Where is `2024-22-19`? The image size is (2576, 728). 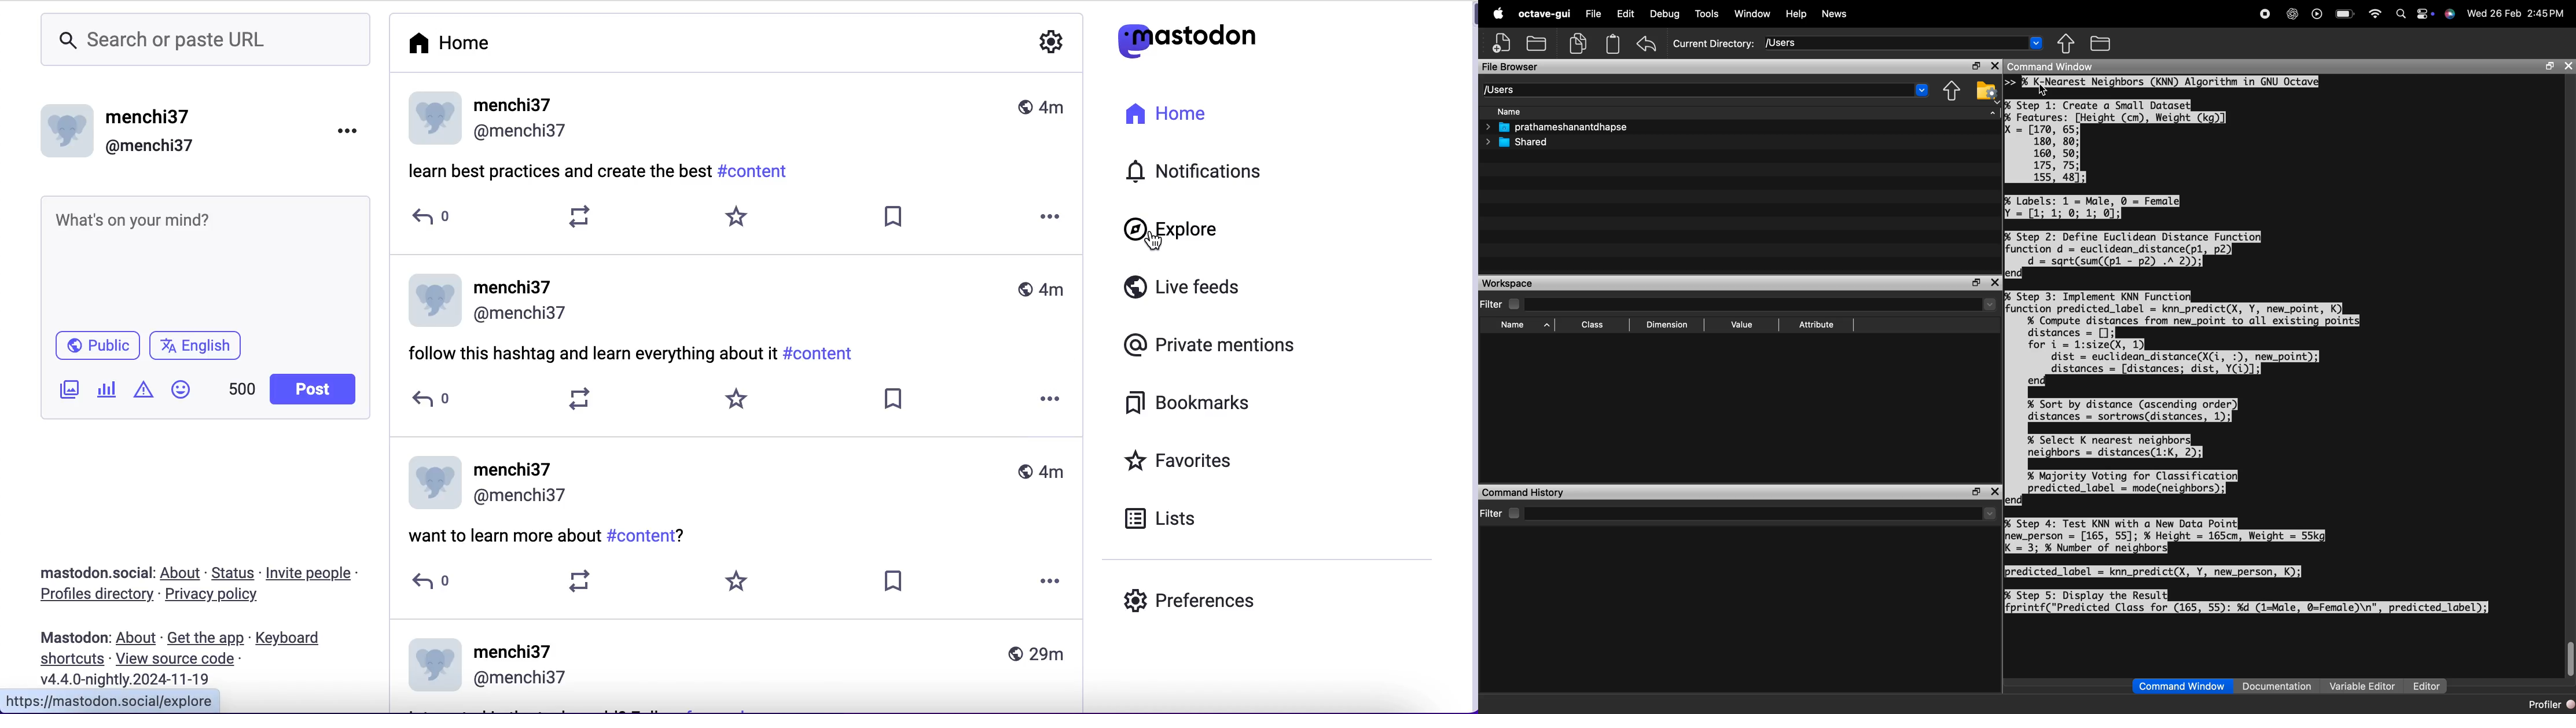 2024-22-19 is located at coordinates (132, 680).